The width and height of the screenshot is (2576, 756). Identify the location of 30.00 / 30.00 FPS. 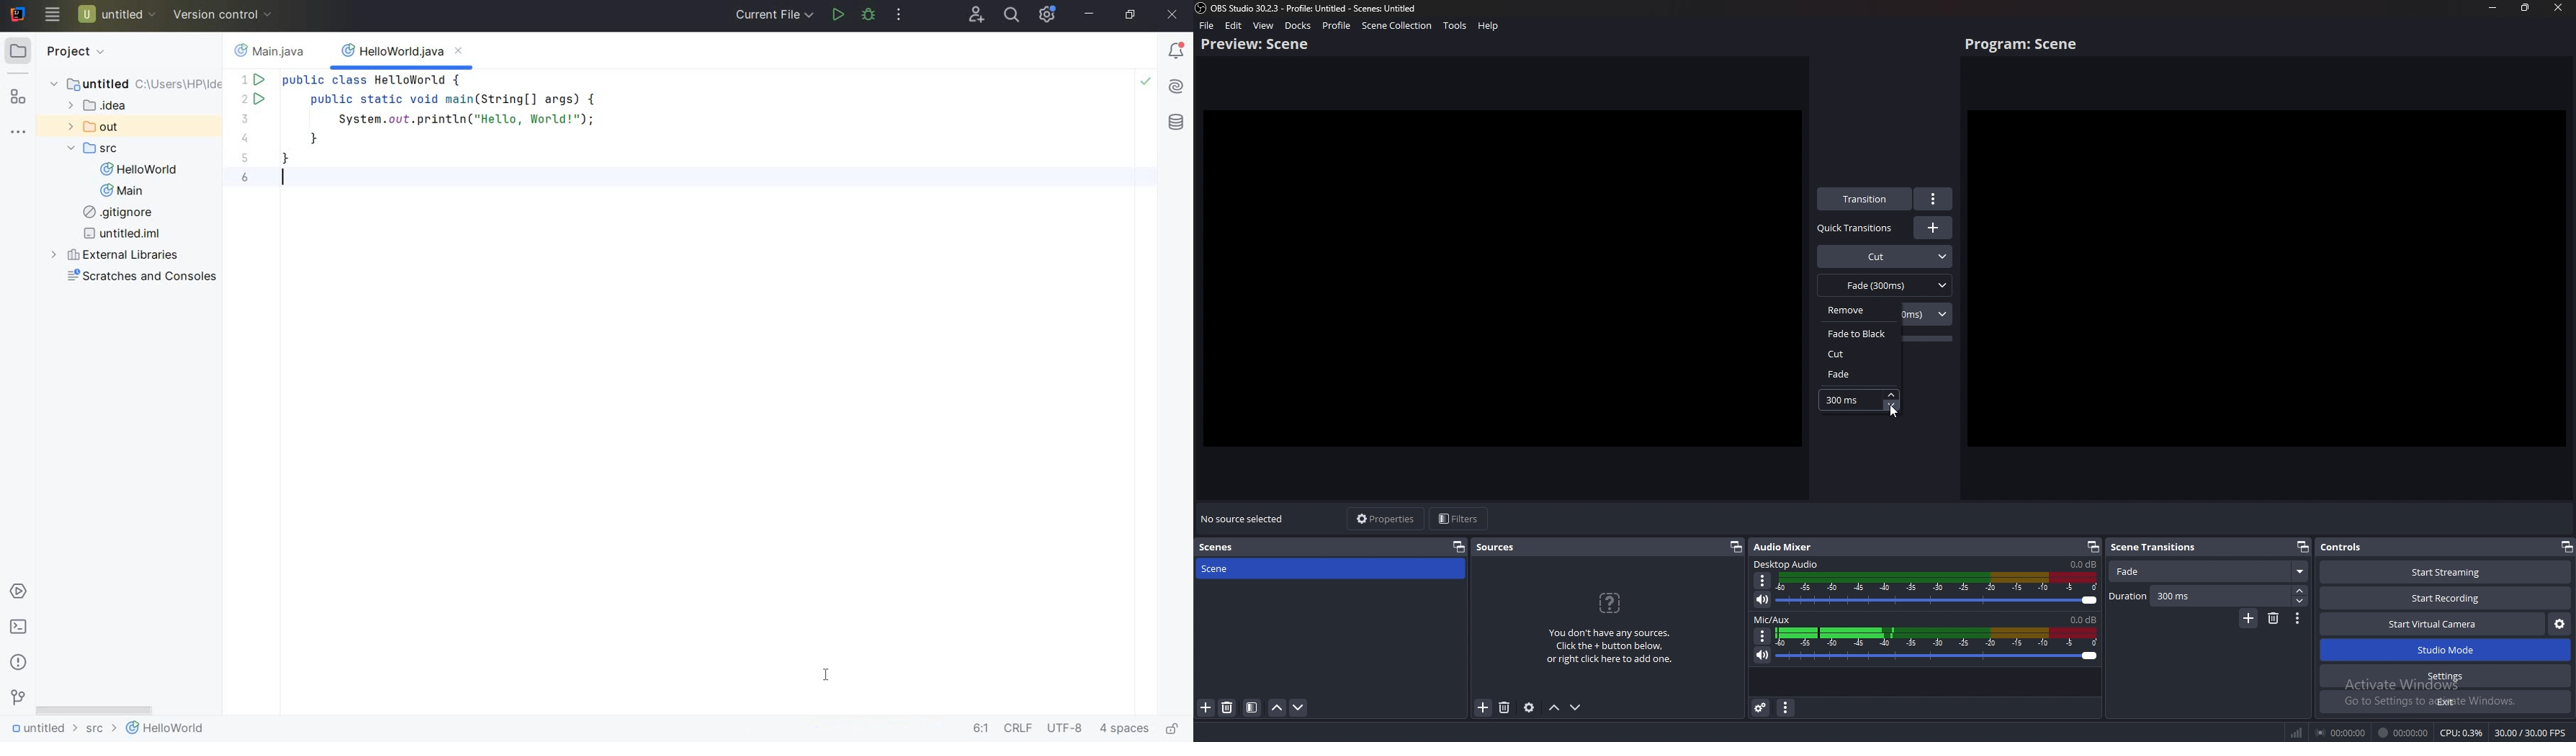
(2531, 732).